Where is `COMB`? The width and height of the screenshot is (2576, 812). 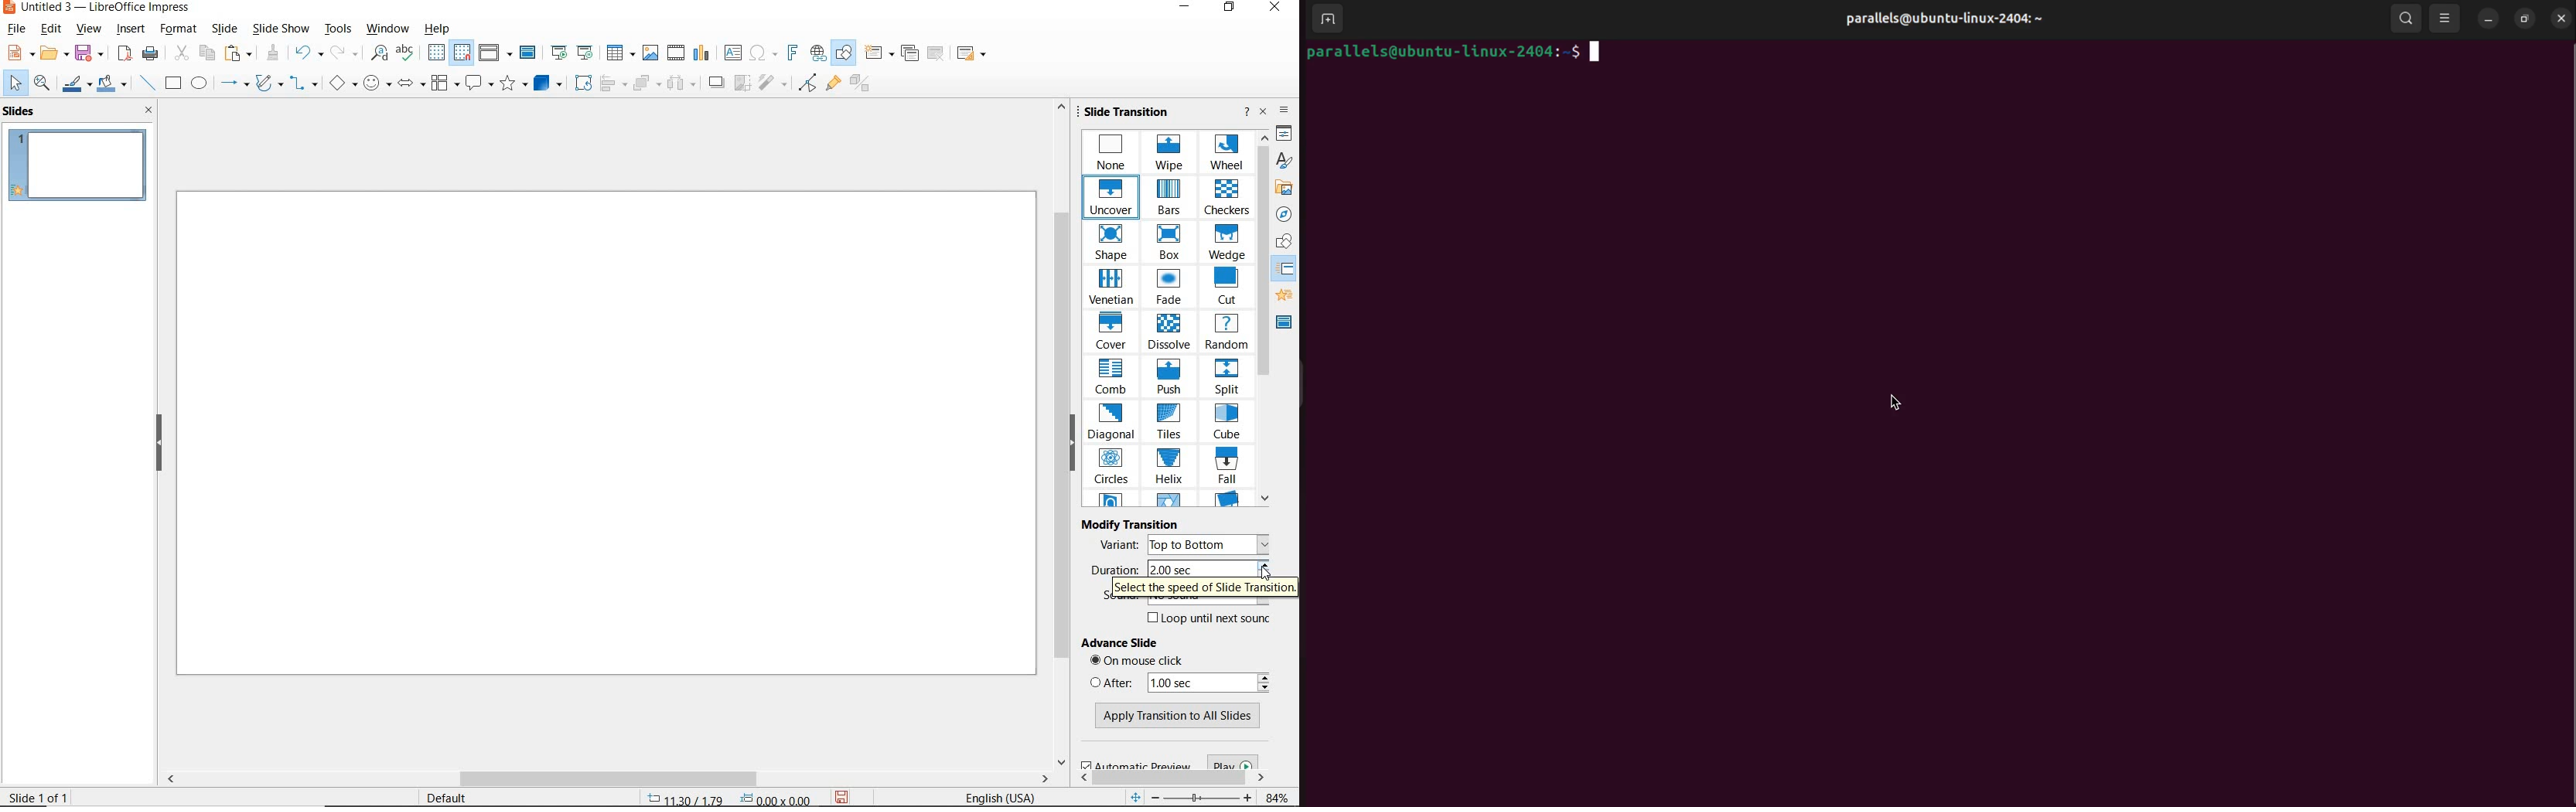
COMB is located at coordinates (1112, 377).